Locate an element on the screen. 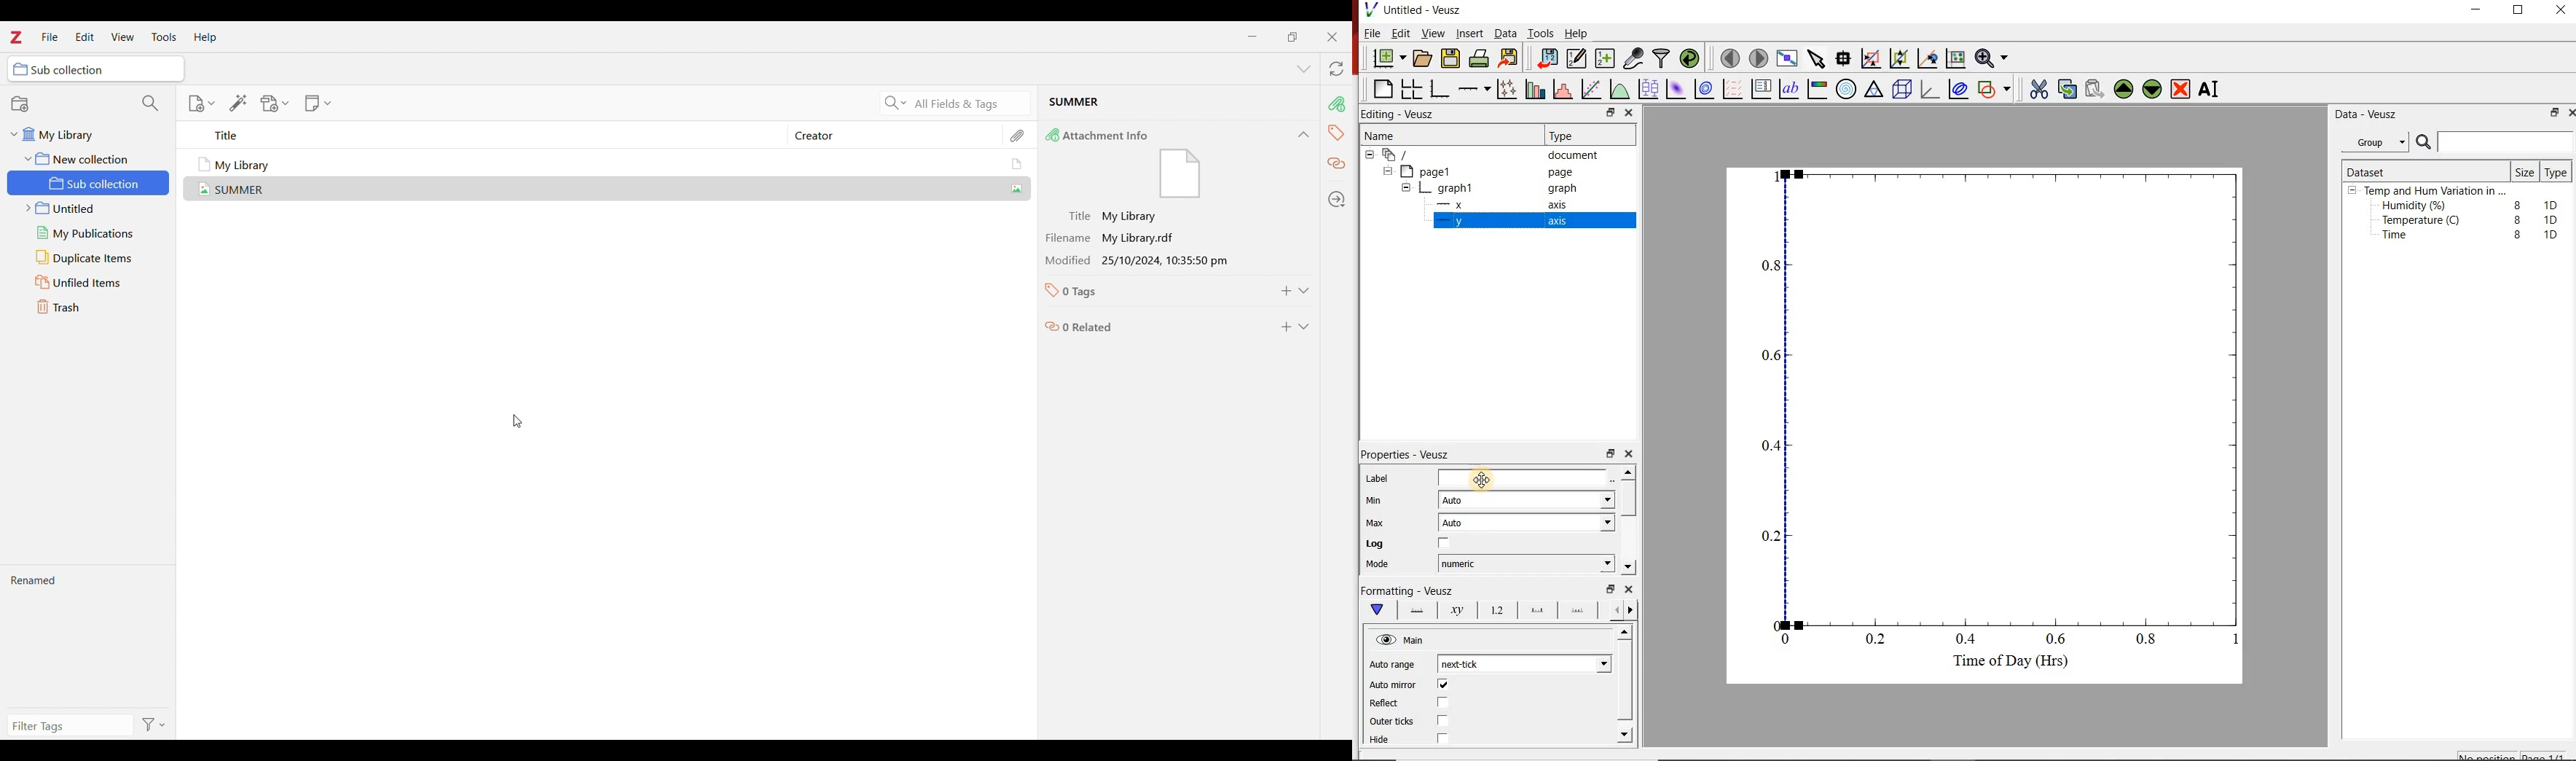 The width and height of the screenshot is (2576, 784). hide sub menu is located at coordinates (2352, 192).